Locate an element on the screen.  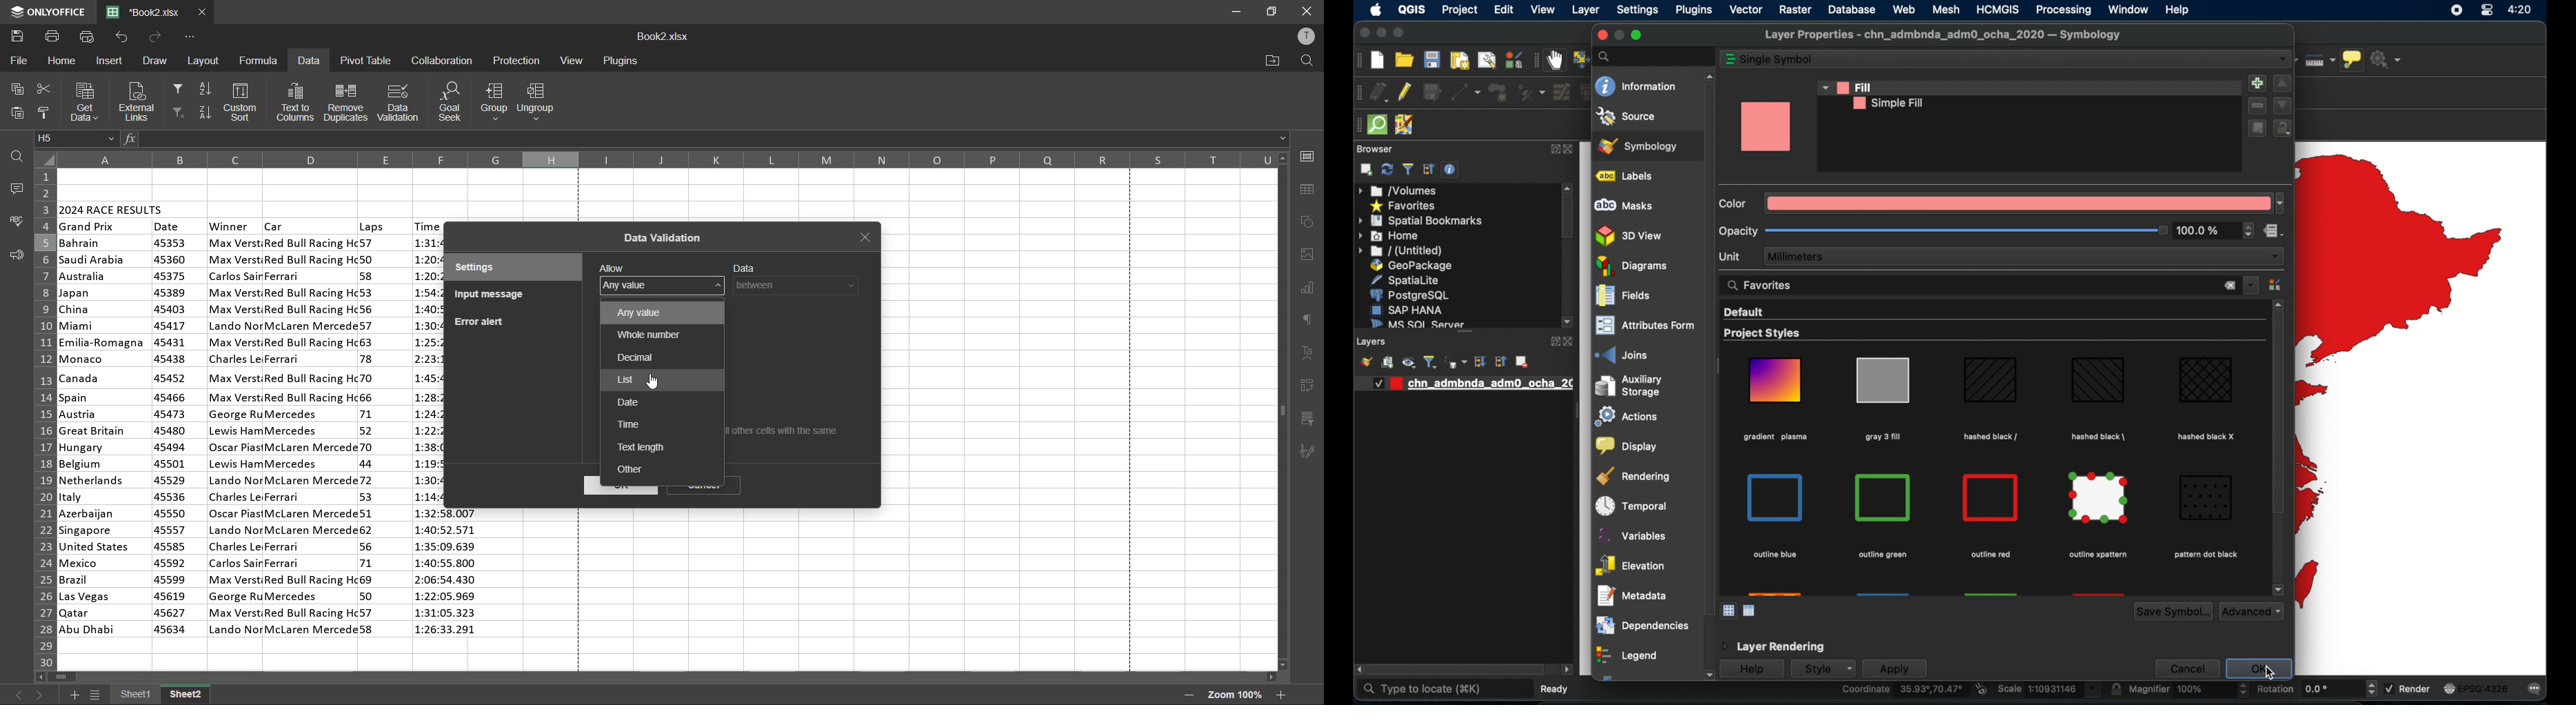
home menu is located at coordinates (1390, 236).